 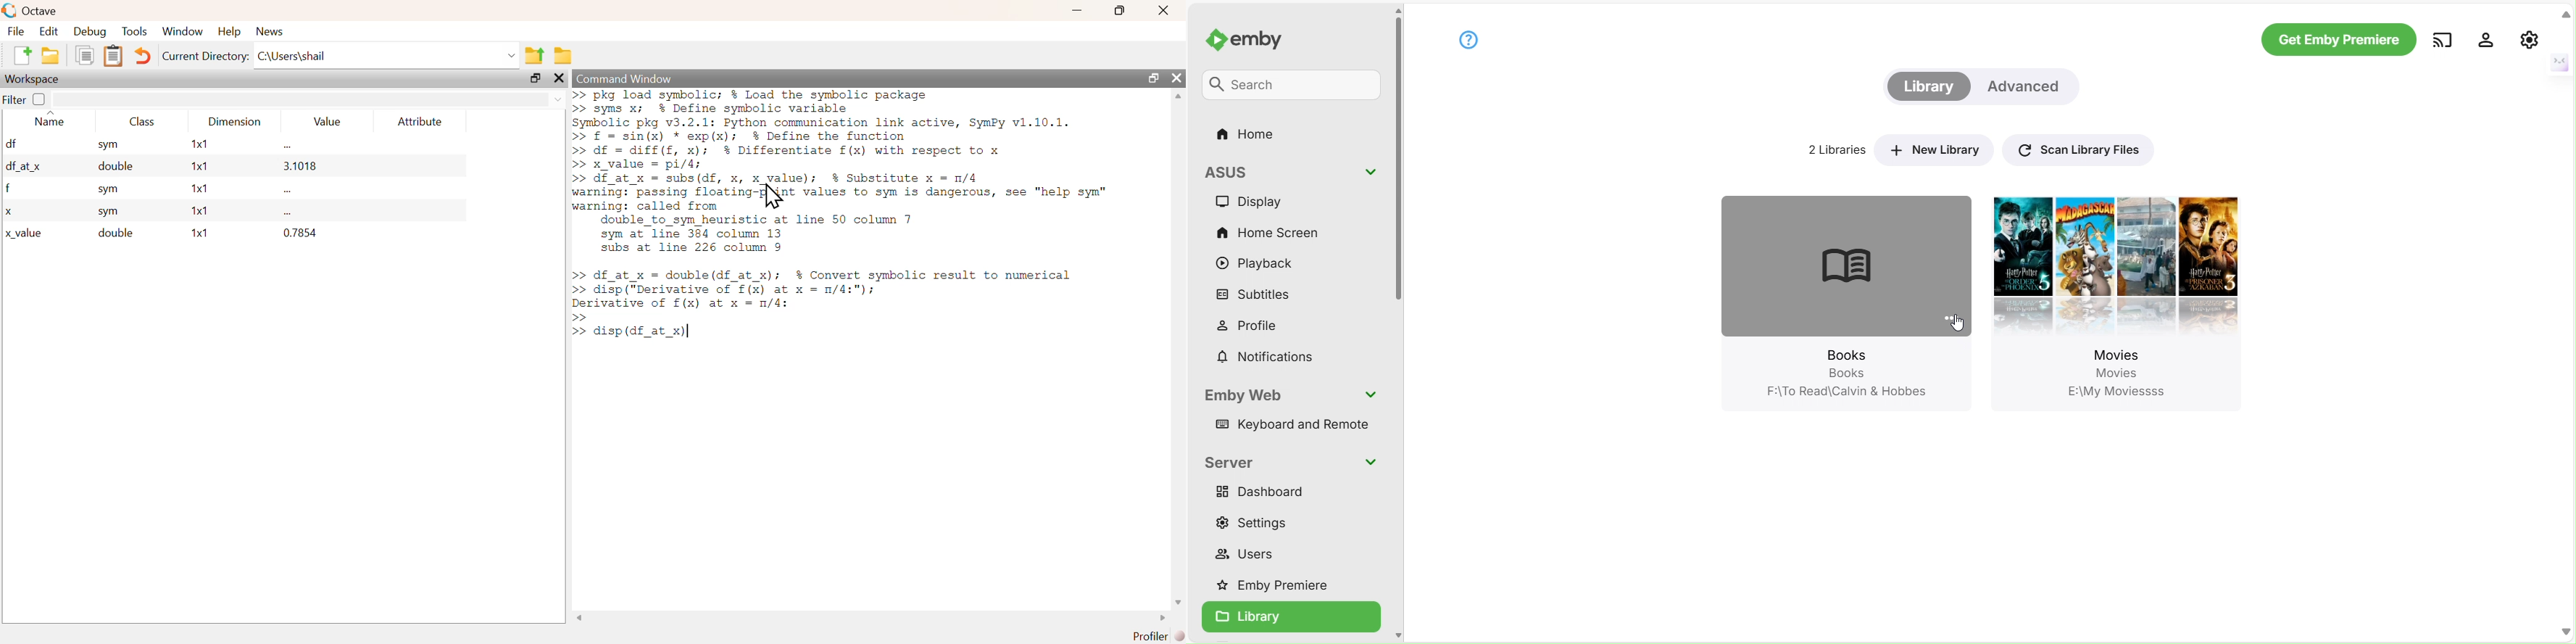 What do you see at coordinates (143, 56) in the screenshot?
I see `Undo` at bounding box center [143, 56].